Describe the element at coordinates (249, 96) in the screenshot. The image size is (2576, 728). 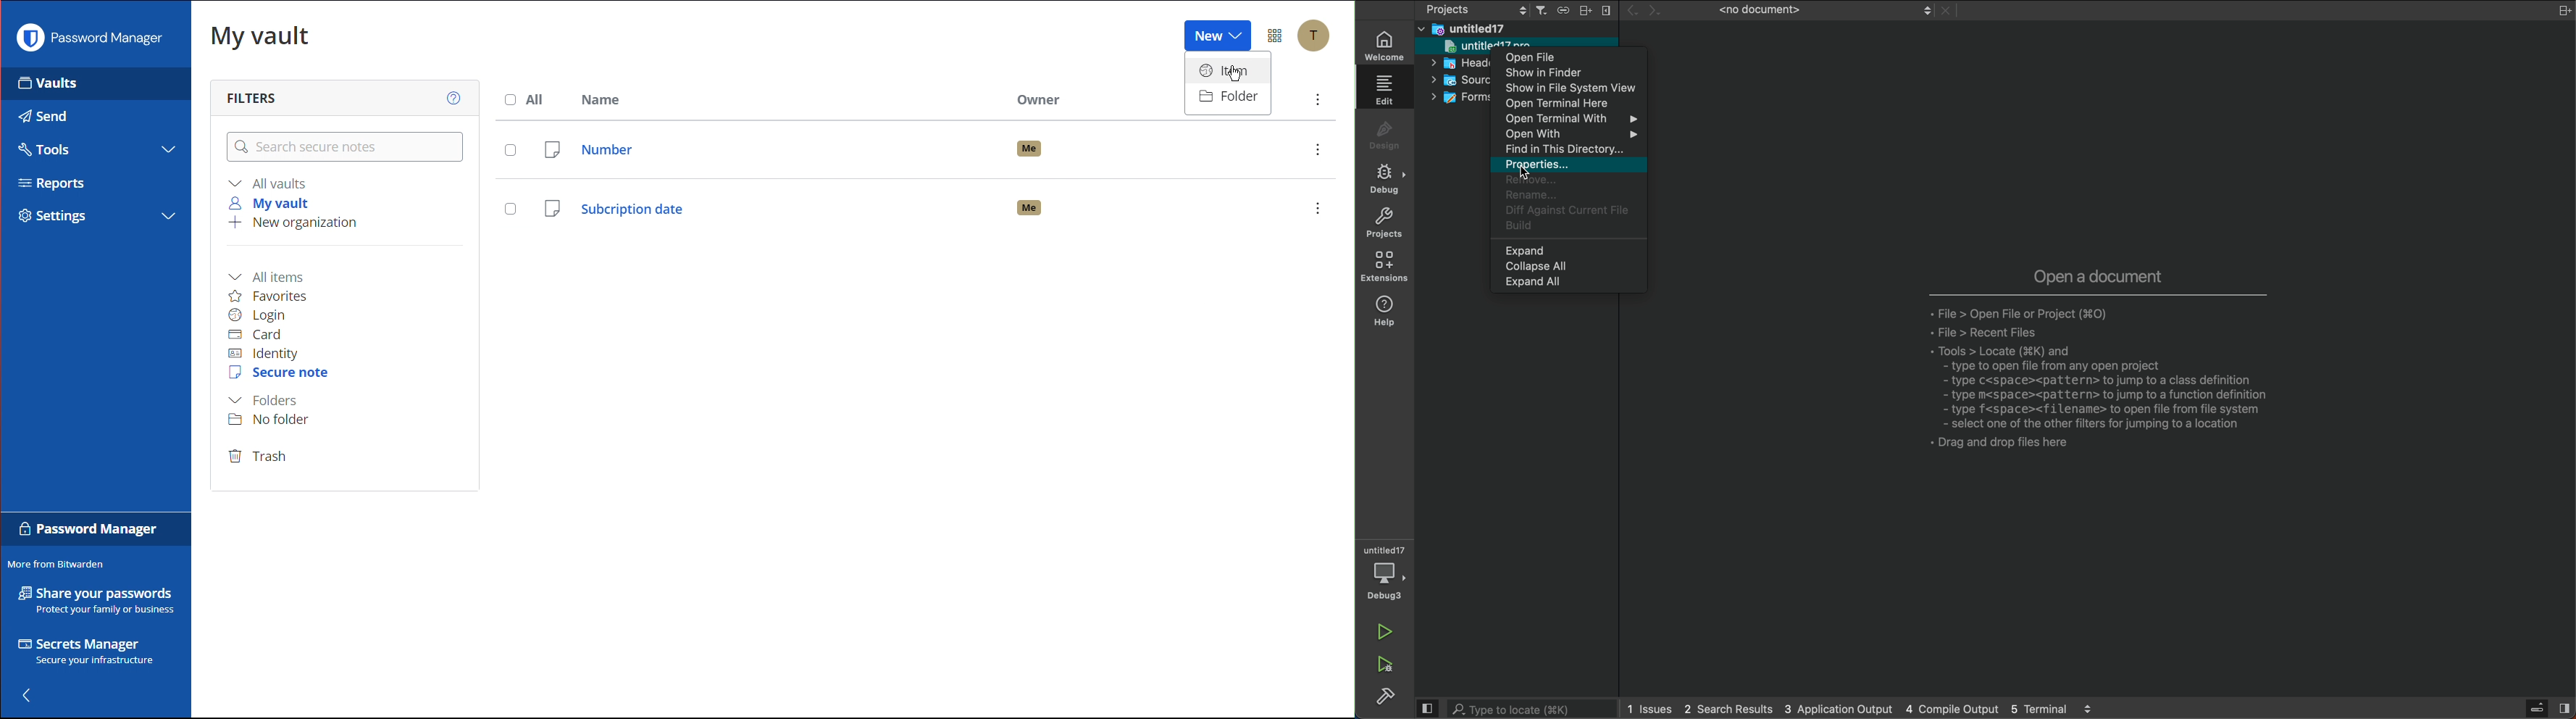
I see `Filters` at that location.